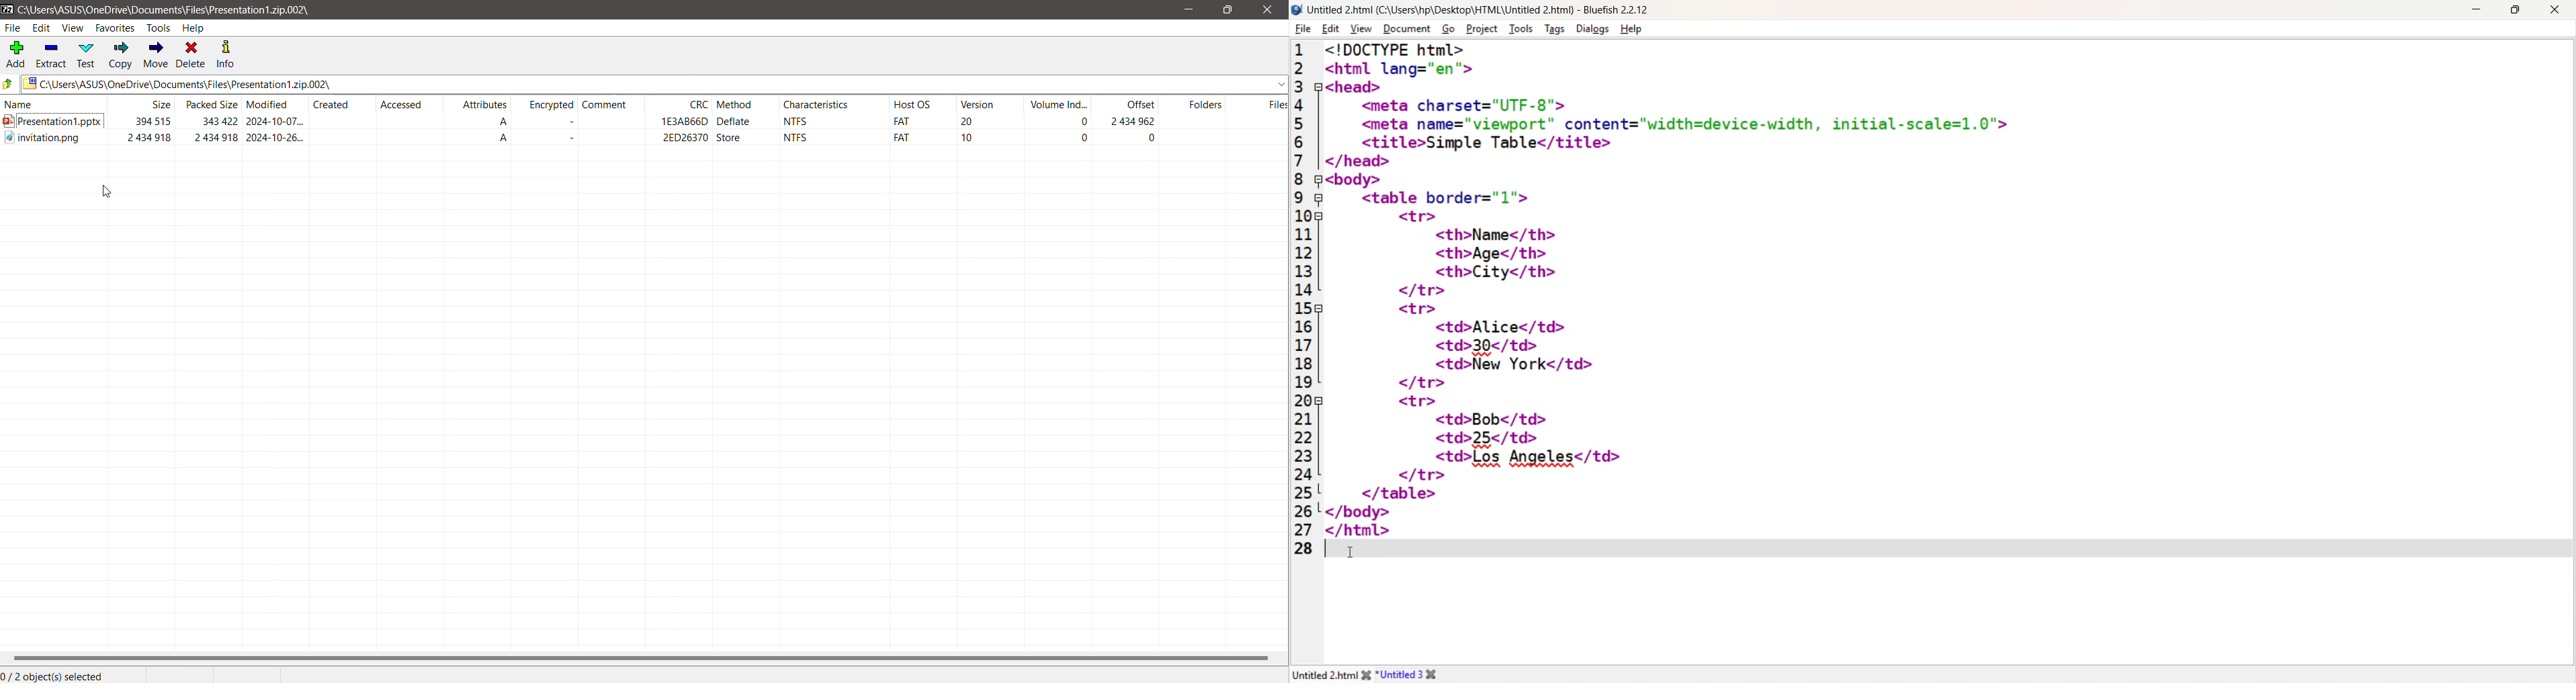  I want to click on 343 422, so click(216, 123).